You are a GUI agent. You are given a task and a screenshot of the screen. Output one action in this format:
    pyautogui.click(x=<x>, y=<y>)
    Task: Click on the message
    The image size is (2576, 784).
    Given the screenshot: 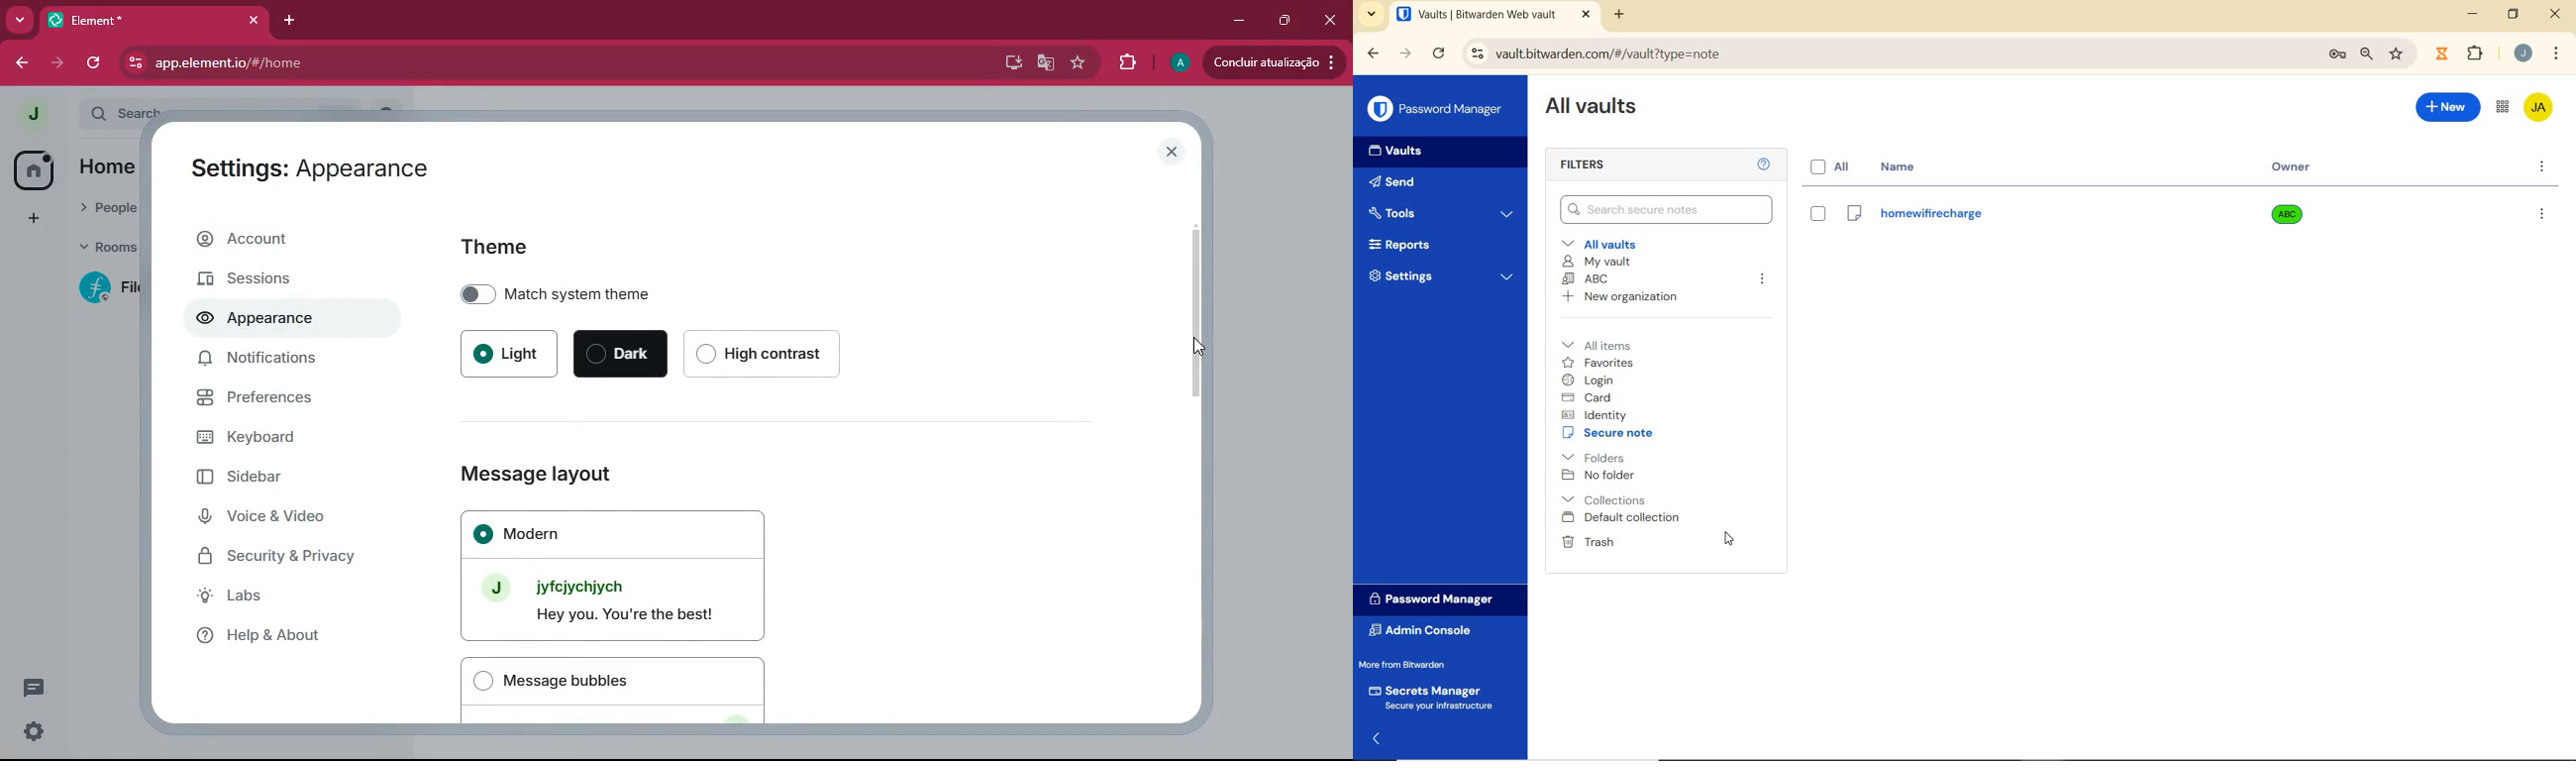 What is the action you would take?
    pyautogui.click(x=32, y=688)
    